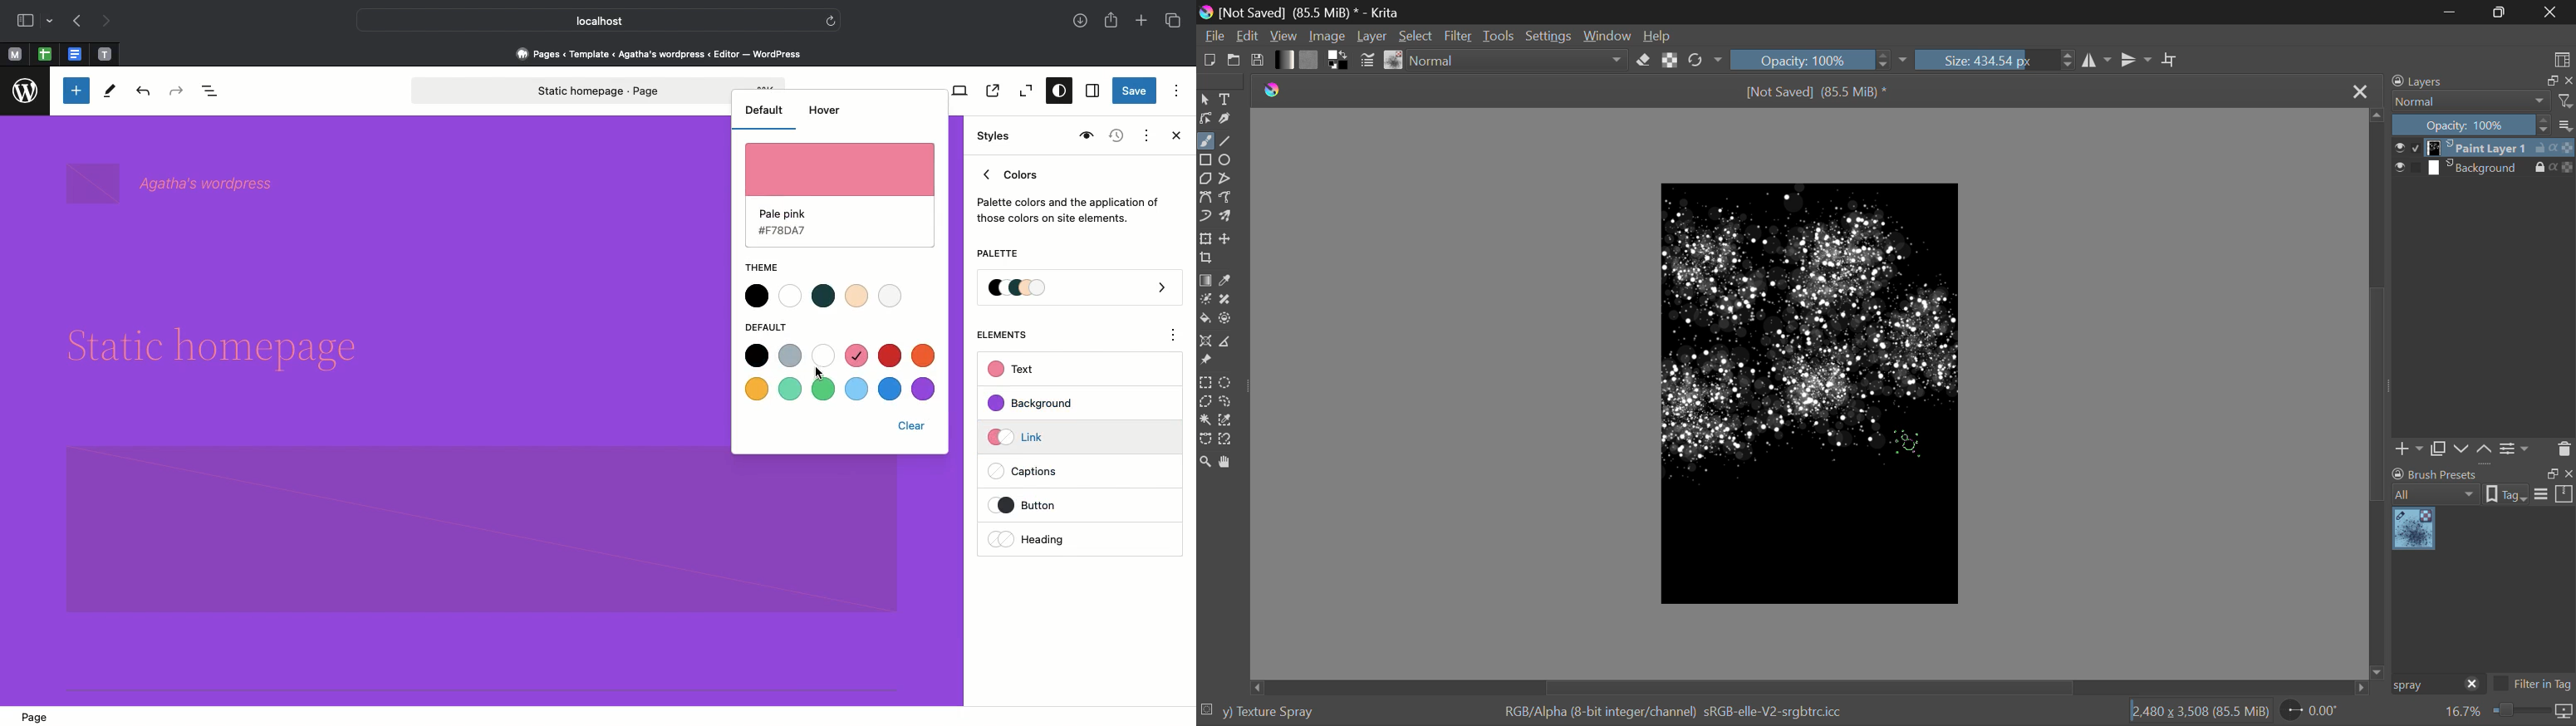 This screenshot has height=728, width=2576. I want to click on Freehand Selection, so click(1226, 401).